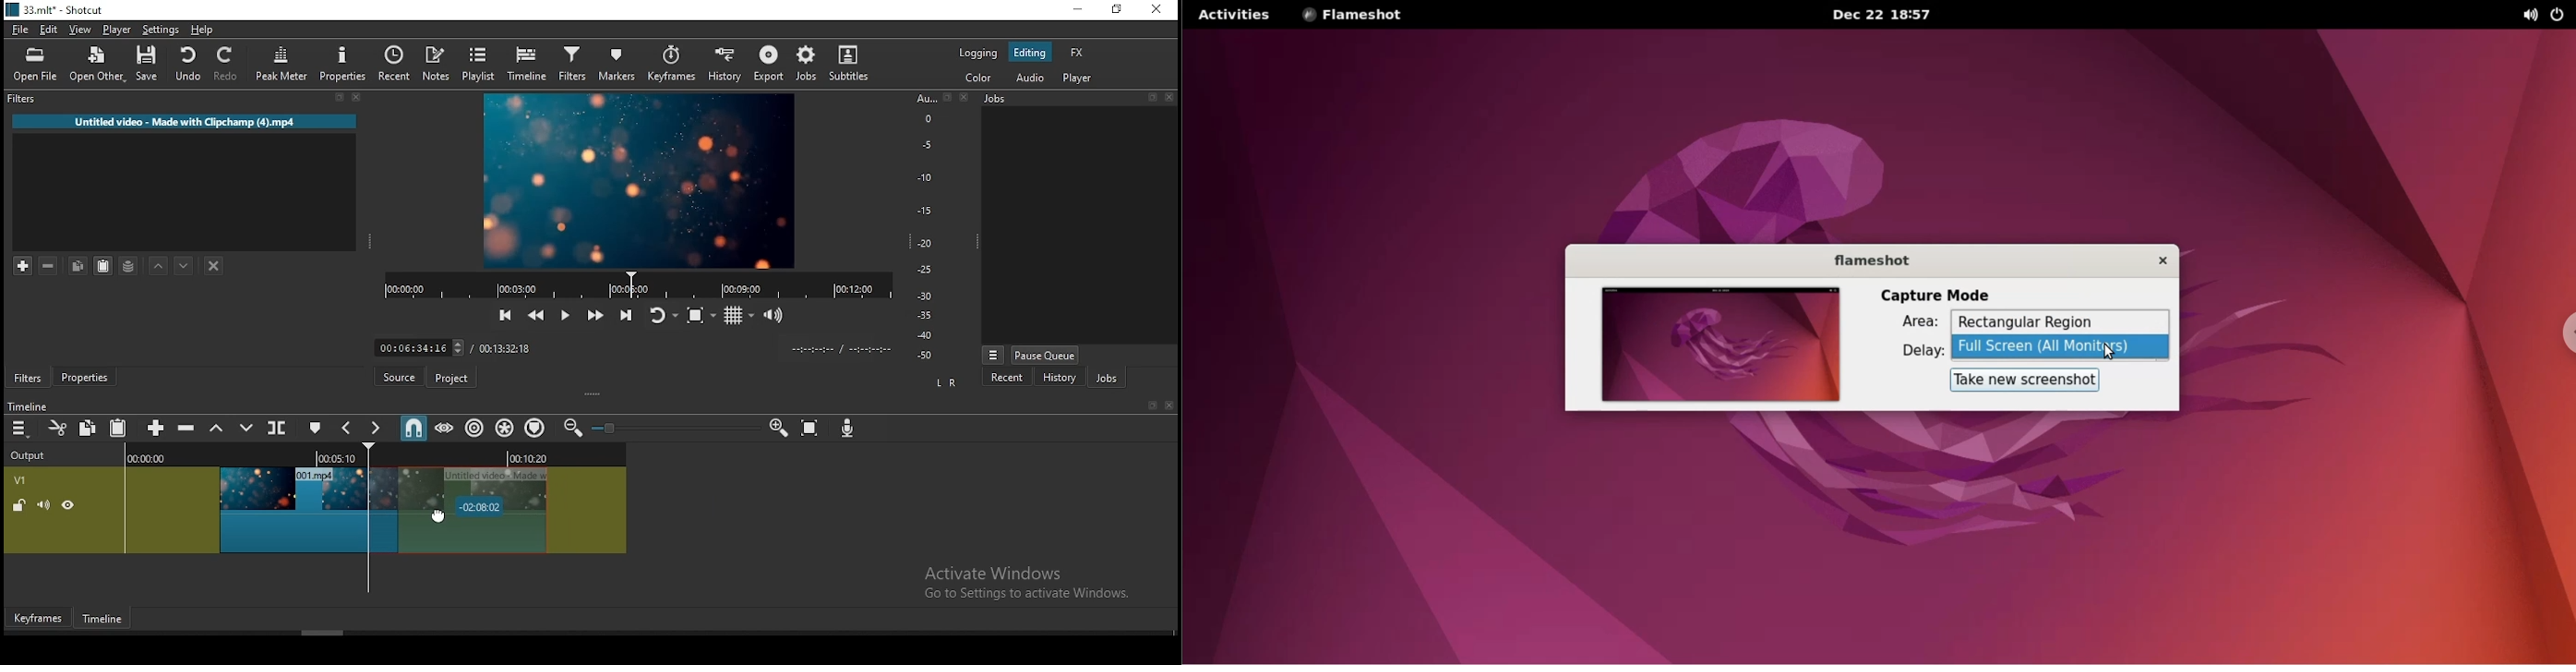  Describe the element at coordinates (480, 65) in the screenshot. I see `playlist` at that location.